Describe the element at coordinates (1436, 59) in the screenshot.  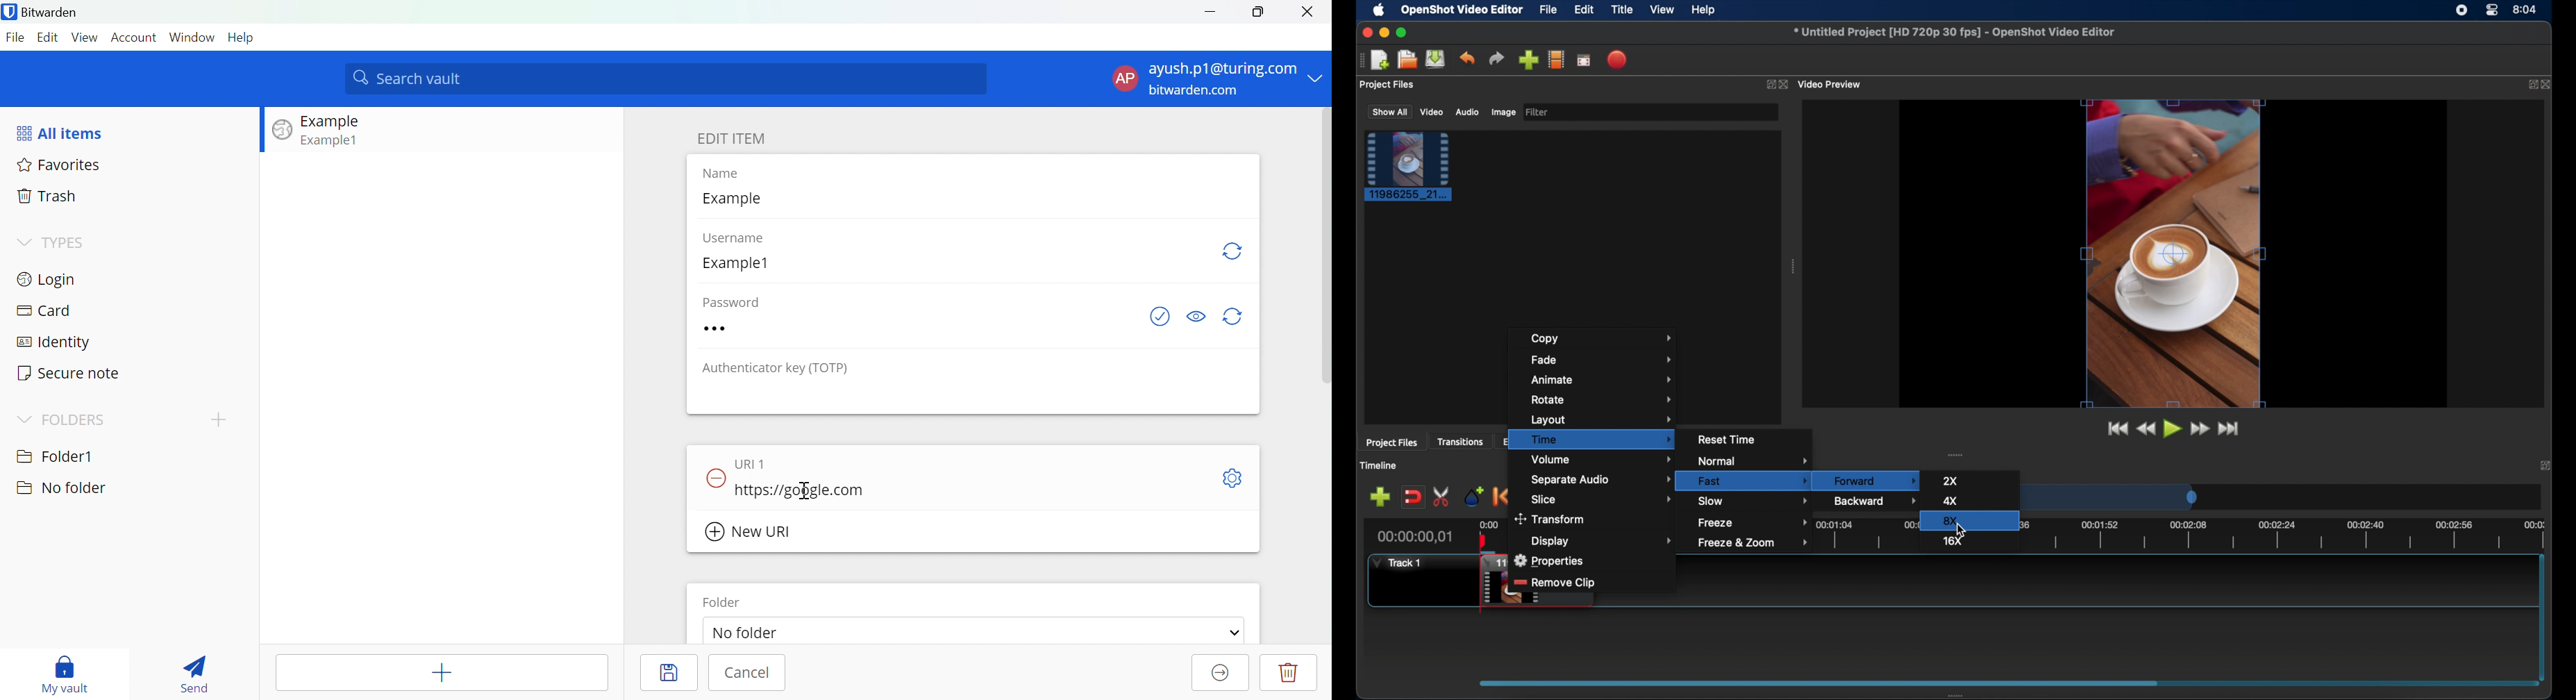
I see `save project` at that location.